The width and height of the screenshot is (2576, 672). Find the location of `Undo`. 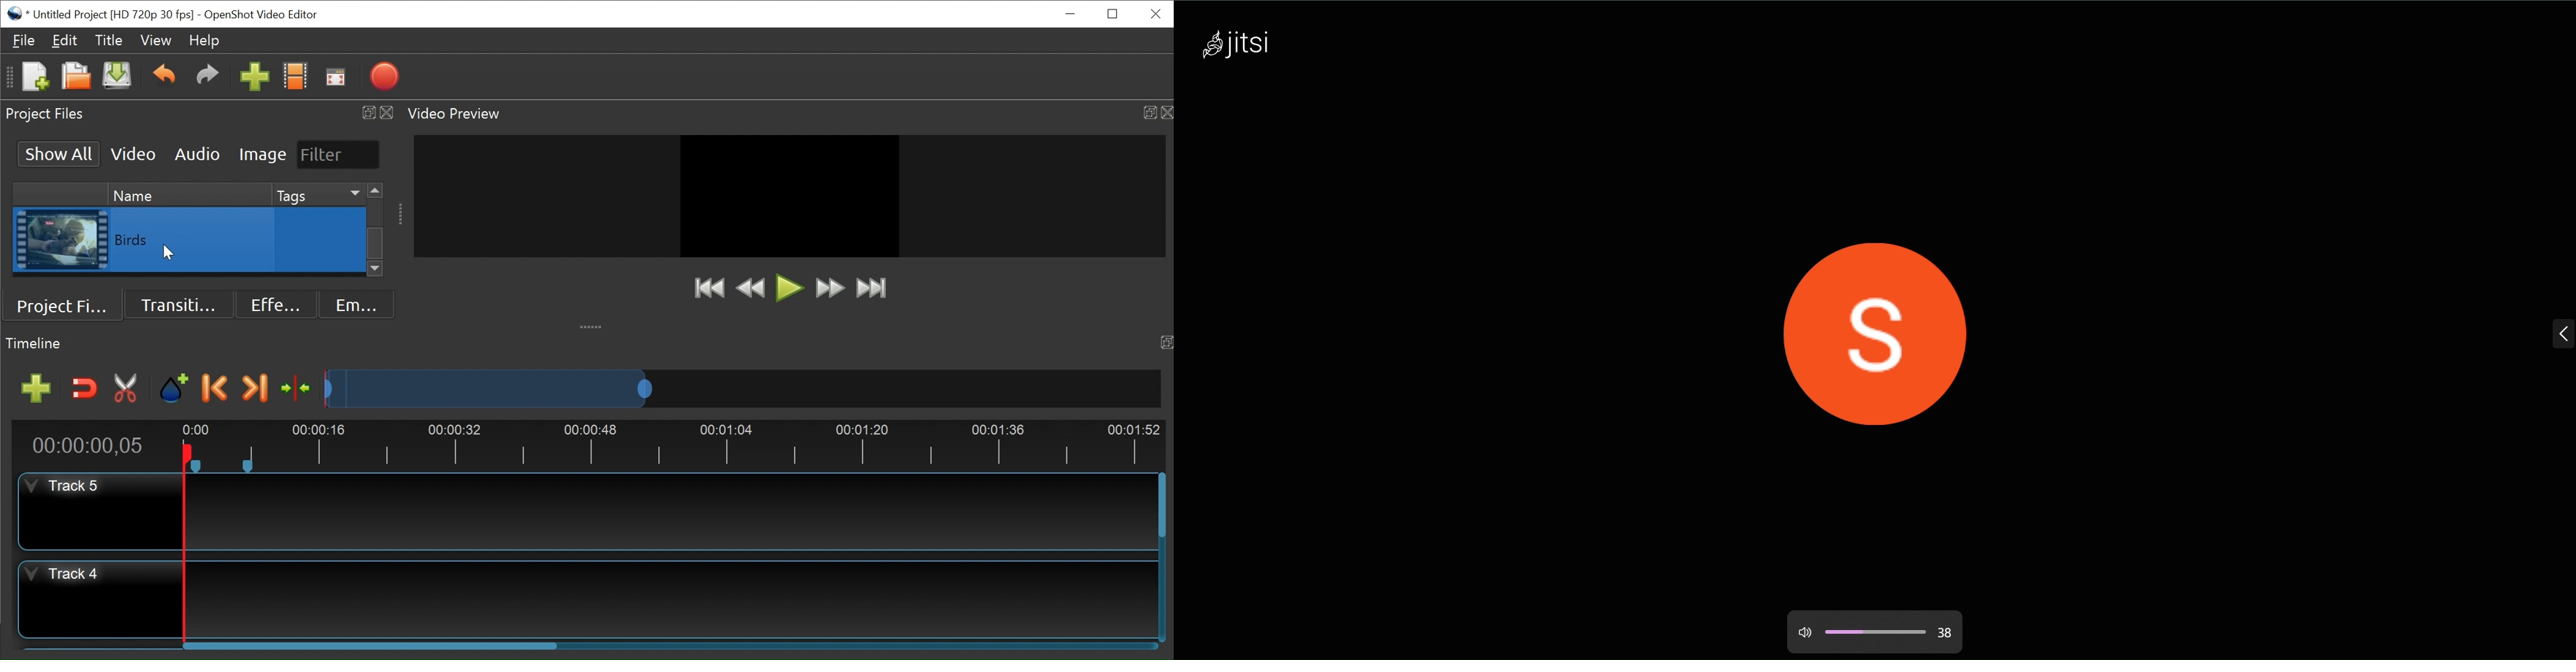

Undo is located at coordinates (164, 76).